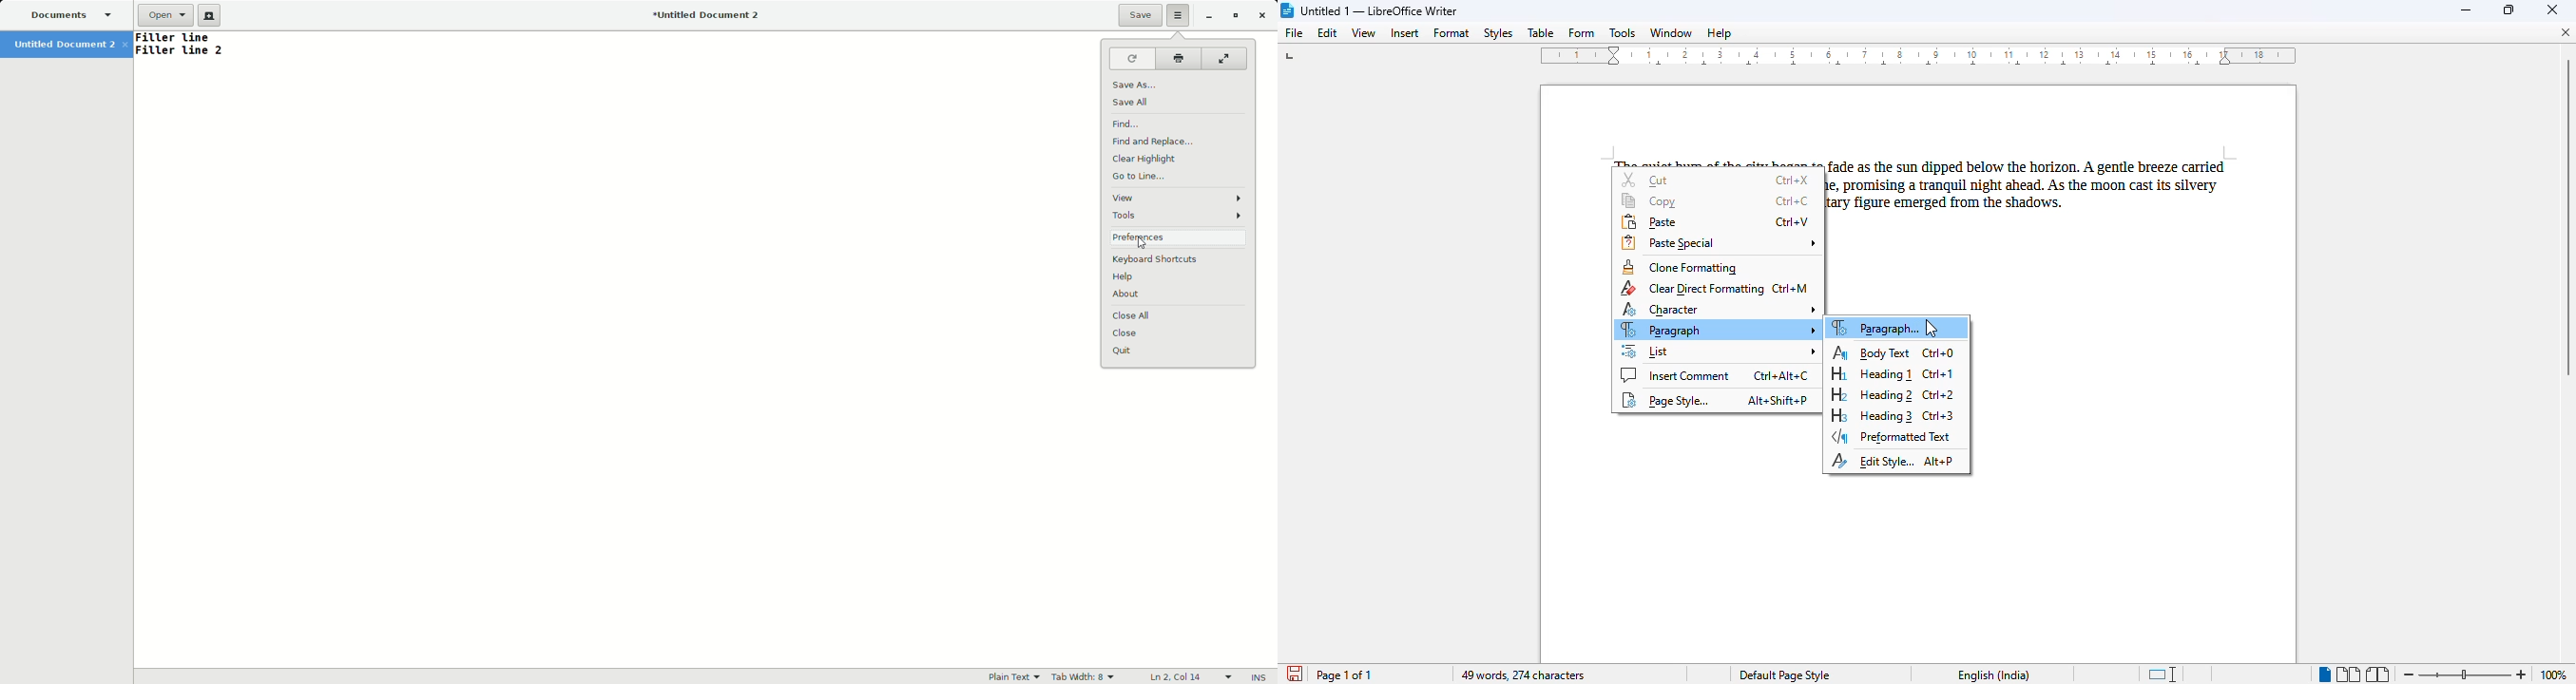 This screenshot has height=700, width=2576. What do you see at coordinates (2163, 674) in the screenshot?
I see `standard selection` at bounding box center [2163, 674].